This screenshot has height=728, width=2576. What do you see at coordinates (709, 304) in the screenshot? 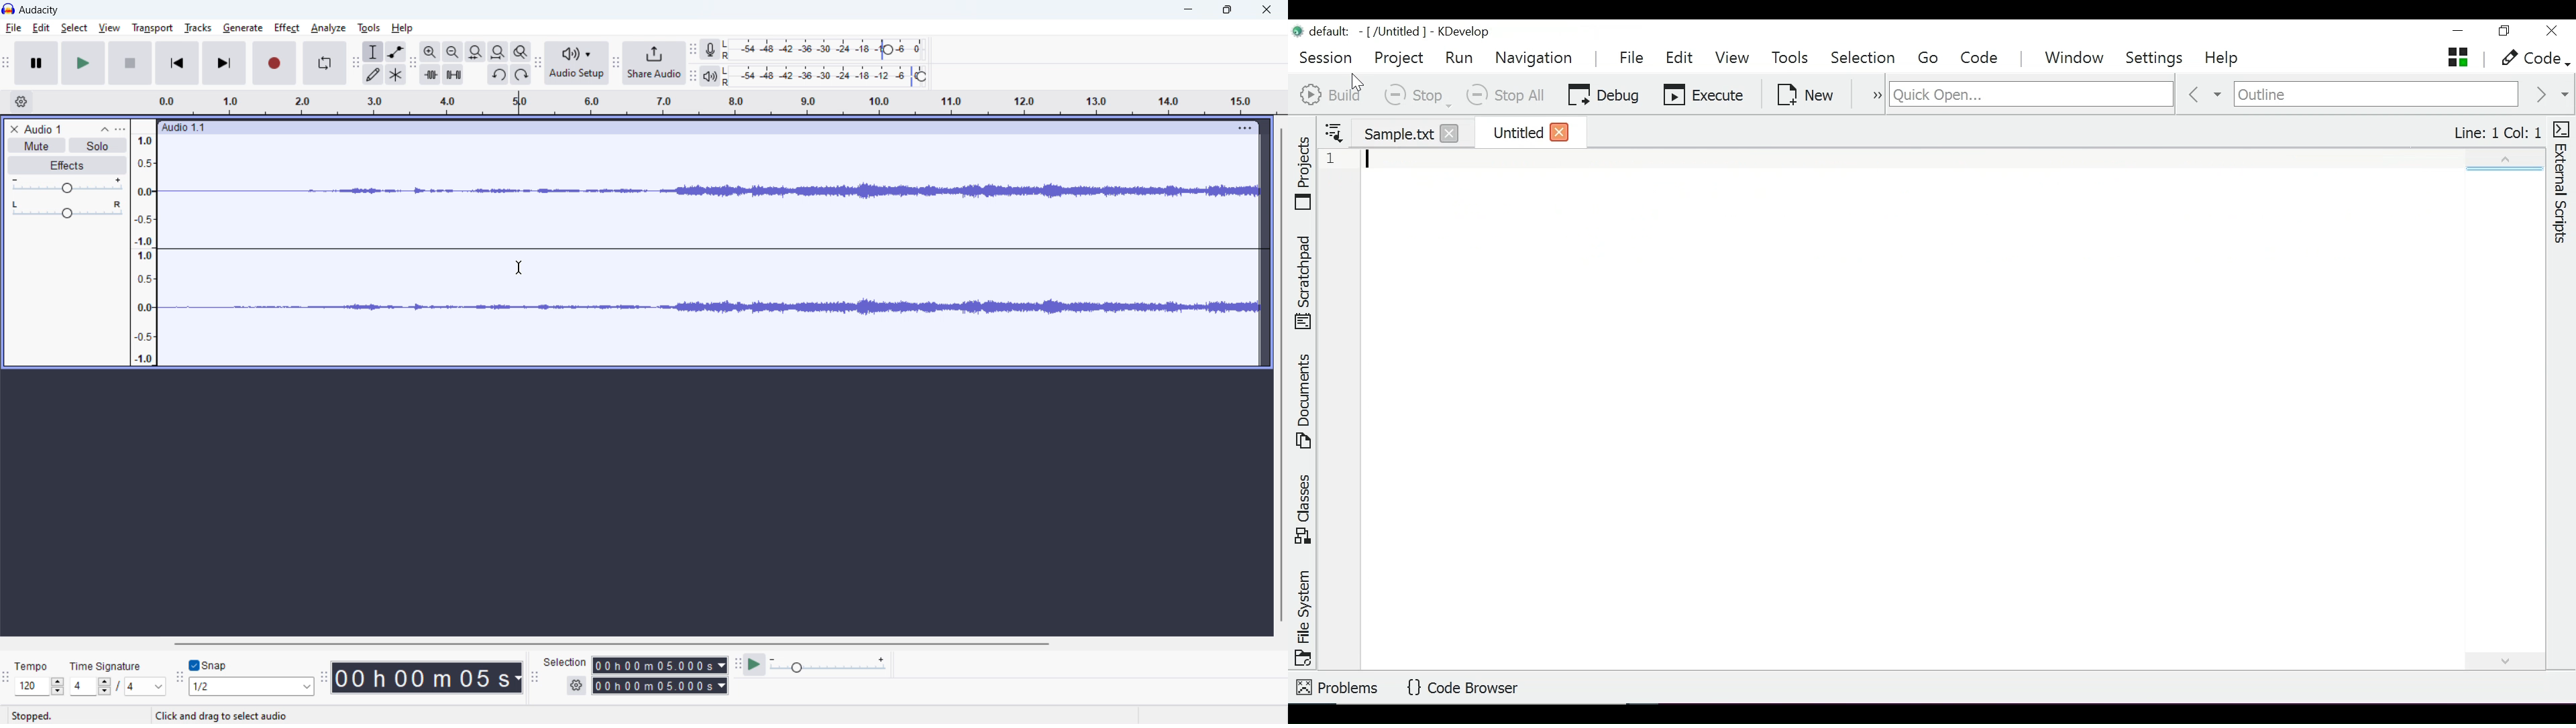
I see `Waveform` at bounding box center [709, 304].